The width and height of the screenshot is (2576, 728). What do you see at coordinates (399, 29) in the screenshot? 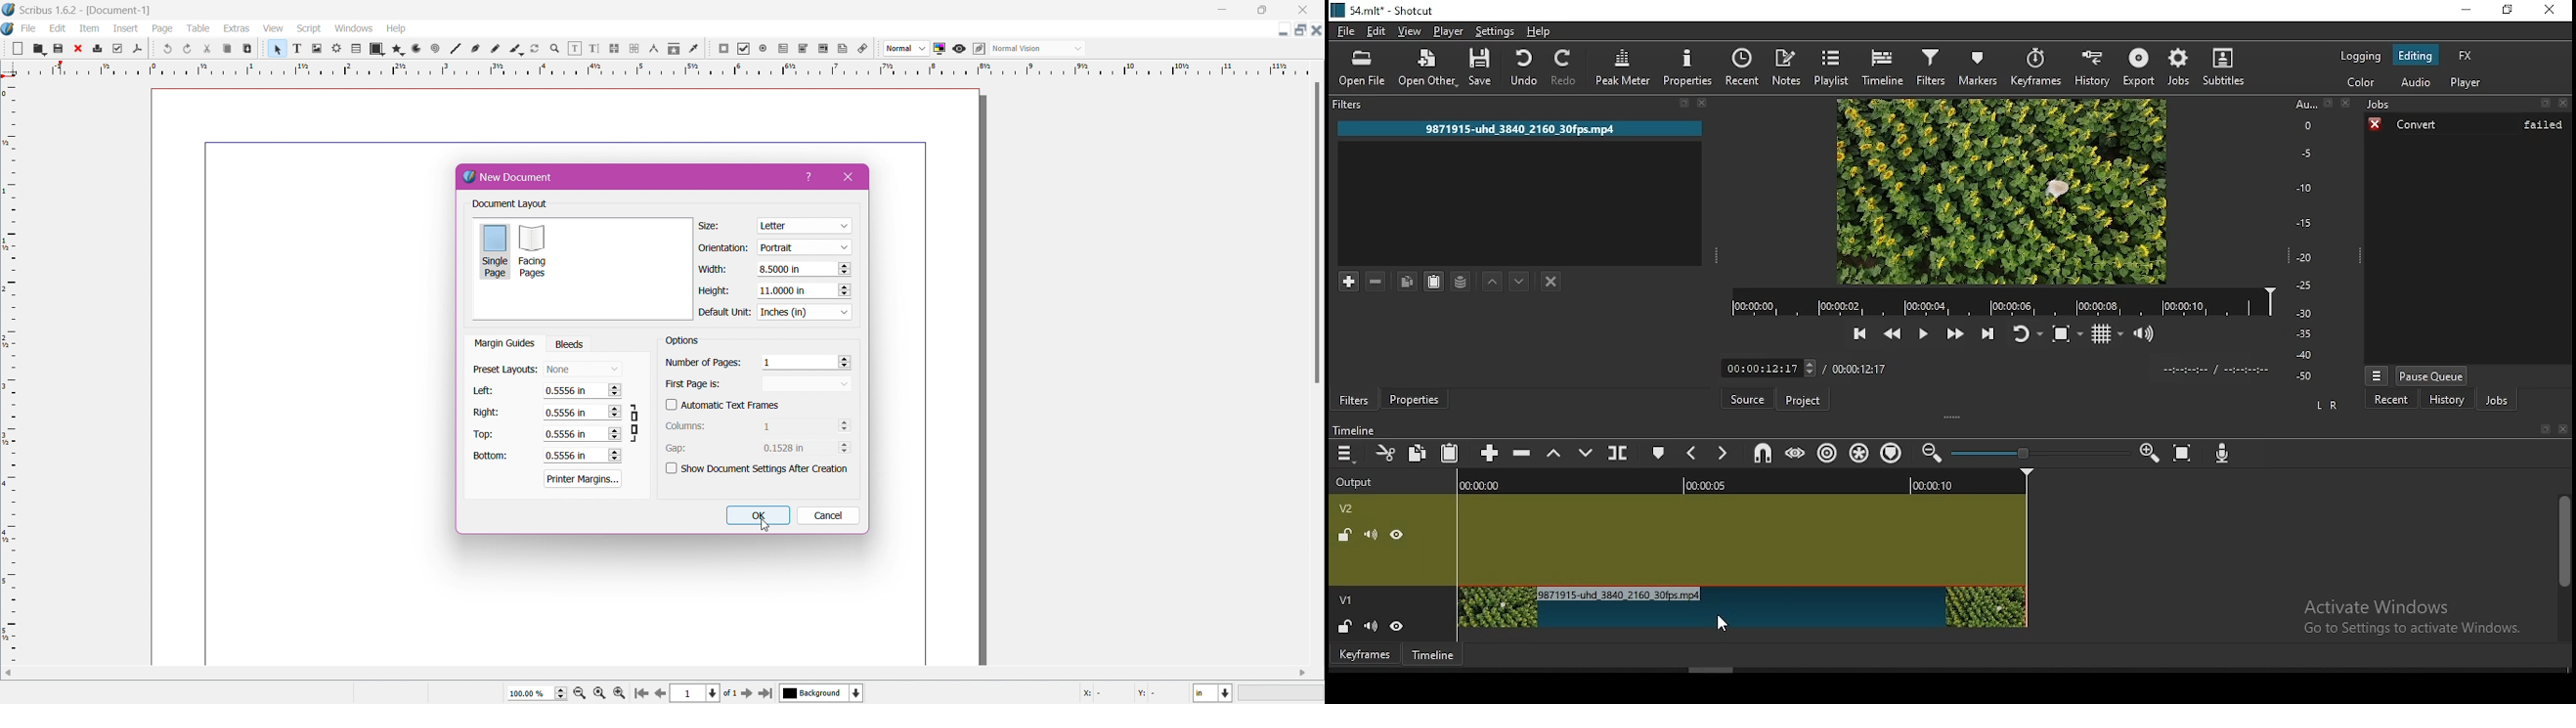
I see `Help` at bounding box center [399, 29].